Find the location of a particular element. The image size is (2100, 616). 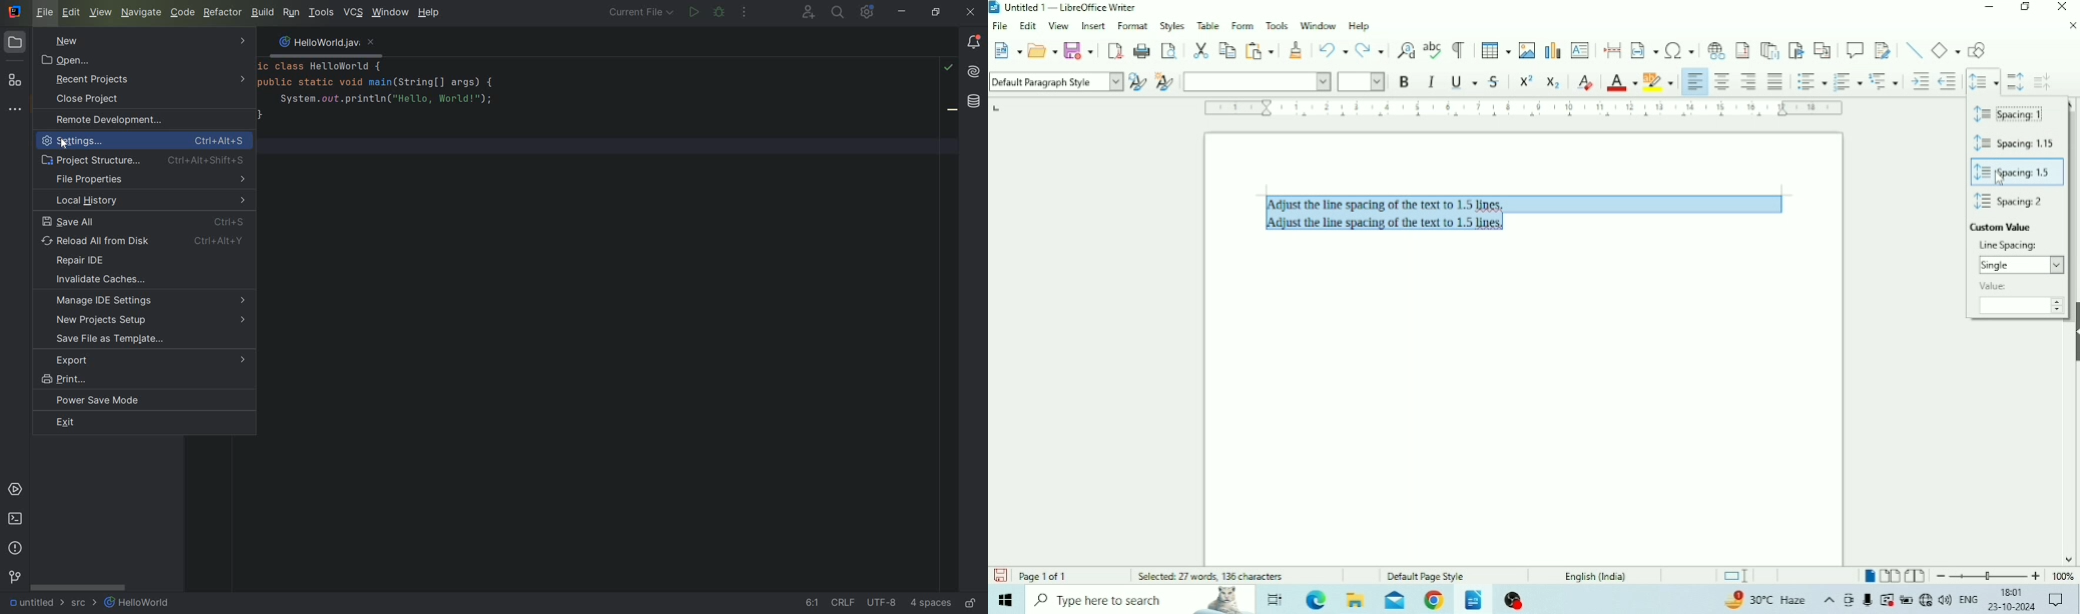

Insert Endnote is located at coordinates (1769, 49).